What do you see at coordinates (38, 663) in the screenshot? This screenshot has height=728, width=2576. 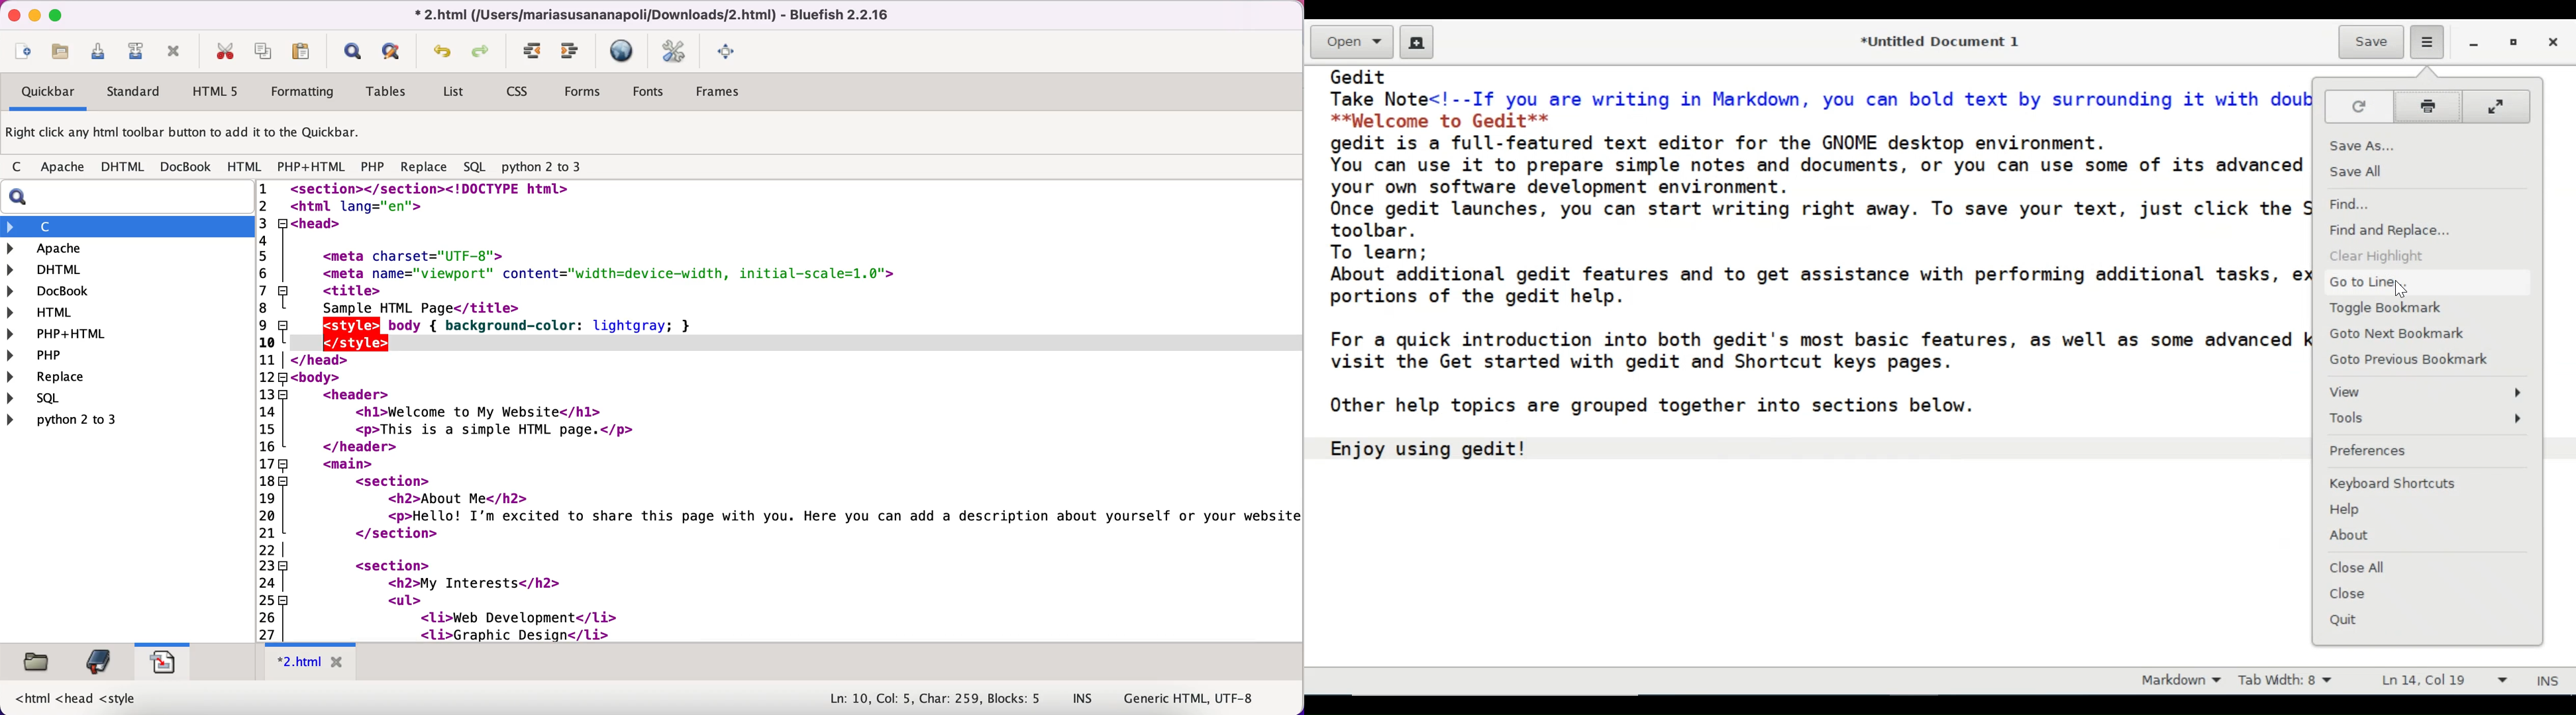 I see `filebrowser` at bounding box center [38, 663].